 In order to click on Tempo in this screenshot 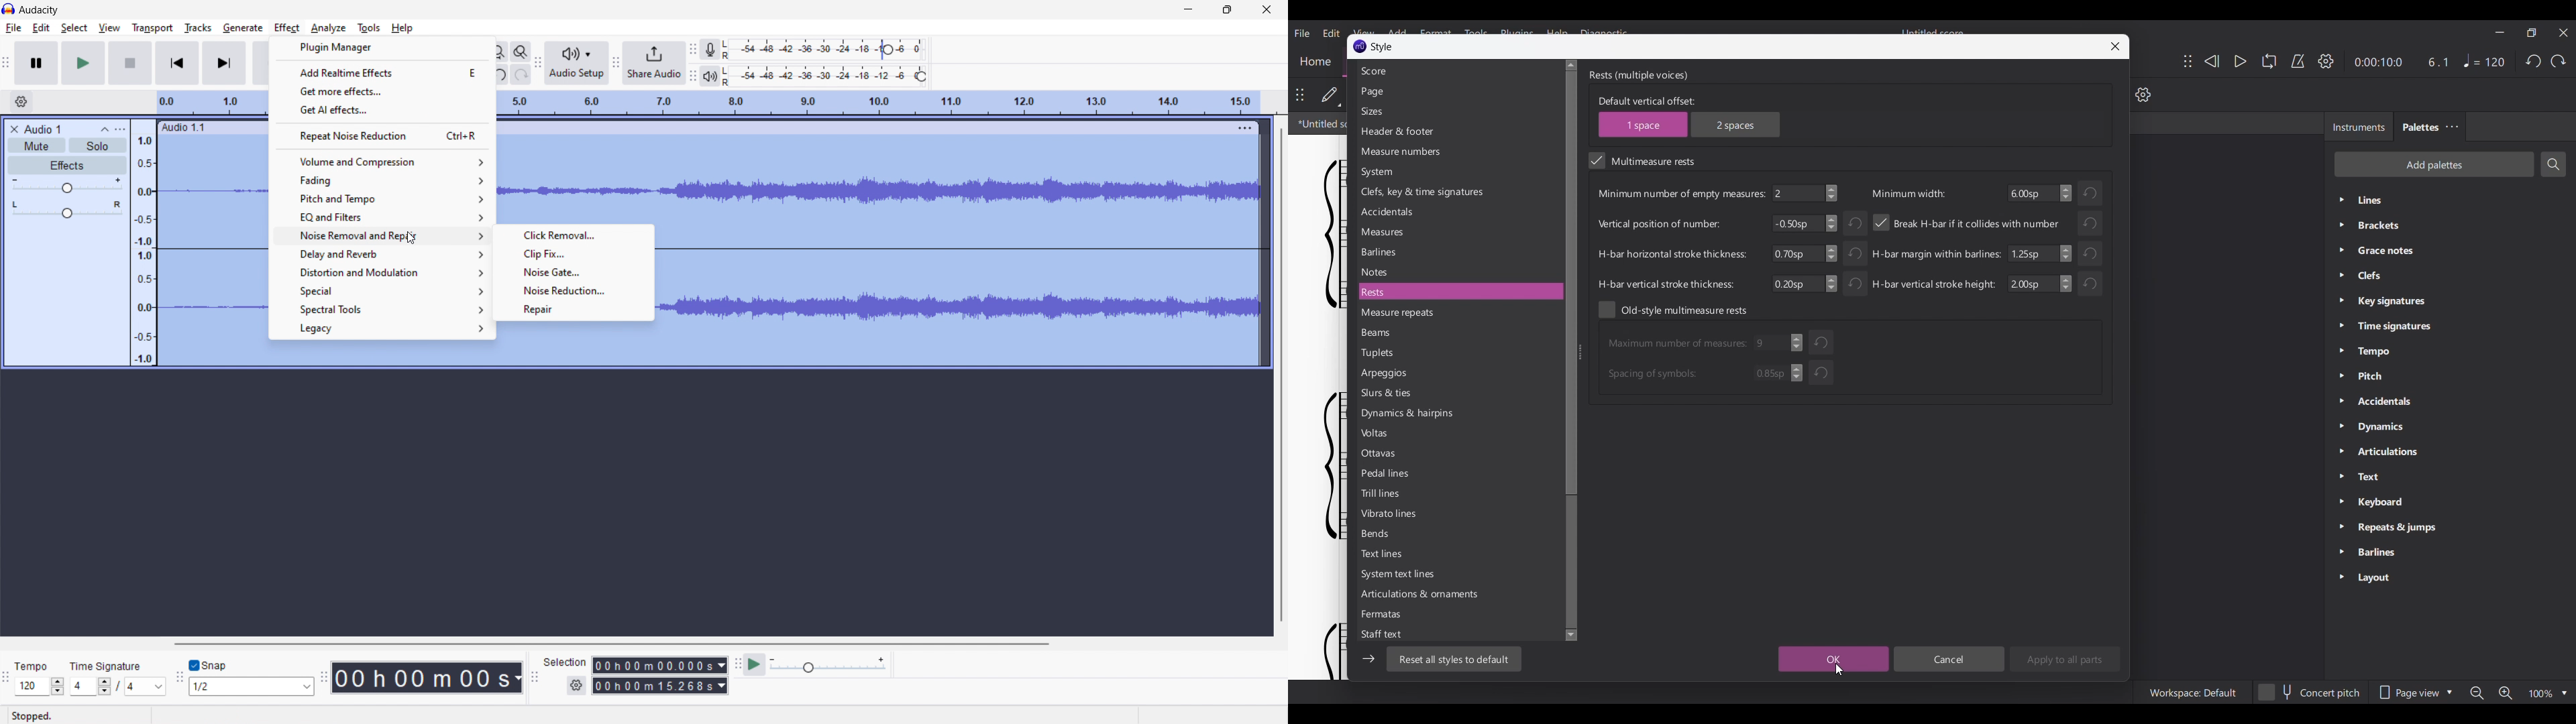, I will do `click(2484, 60)`.